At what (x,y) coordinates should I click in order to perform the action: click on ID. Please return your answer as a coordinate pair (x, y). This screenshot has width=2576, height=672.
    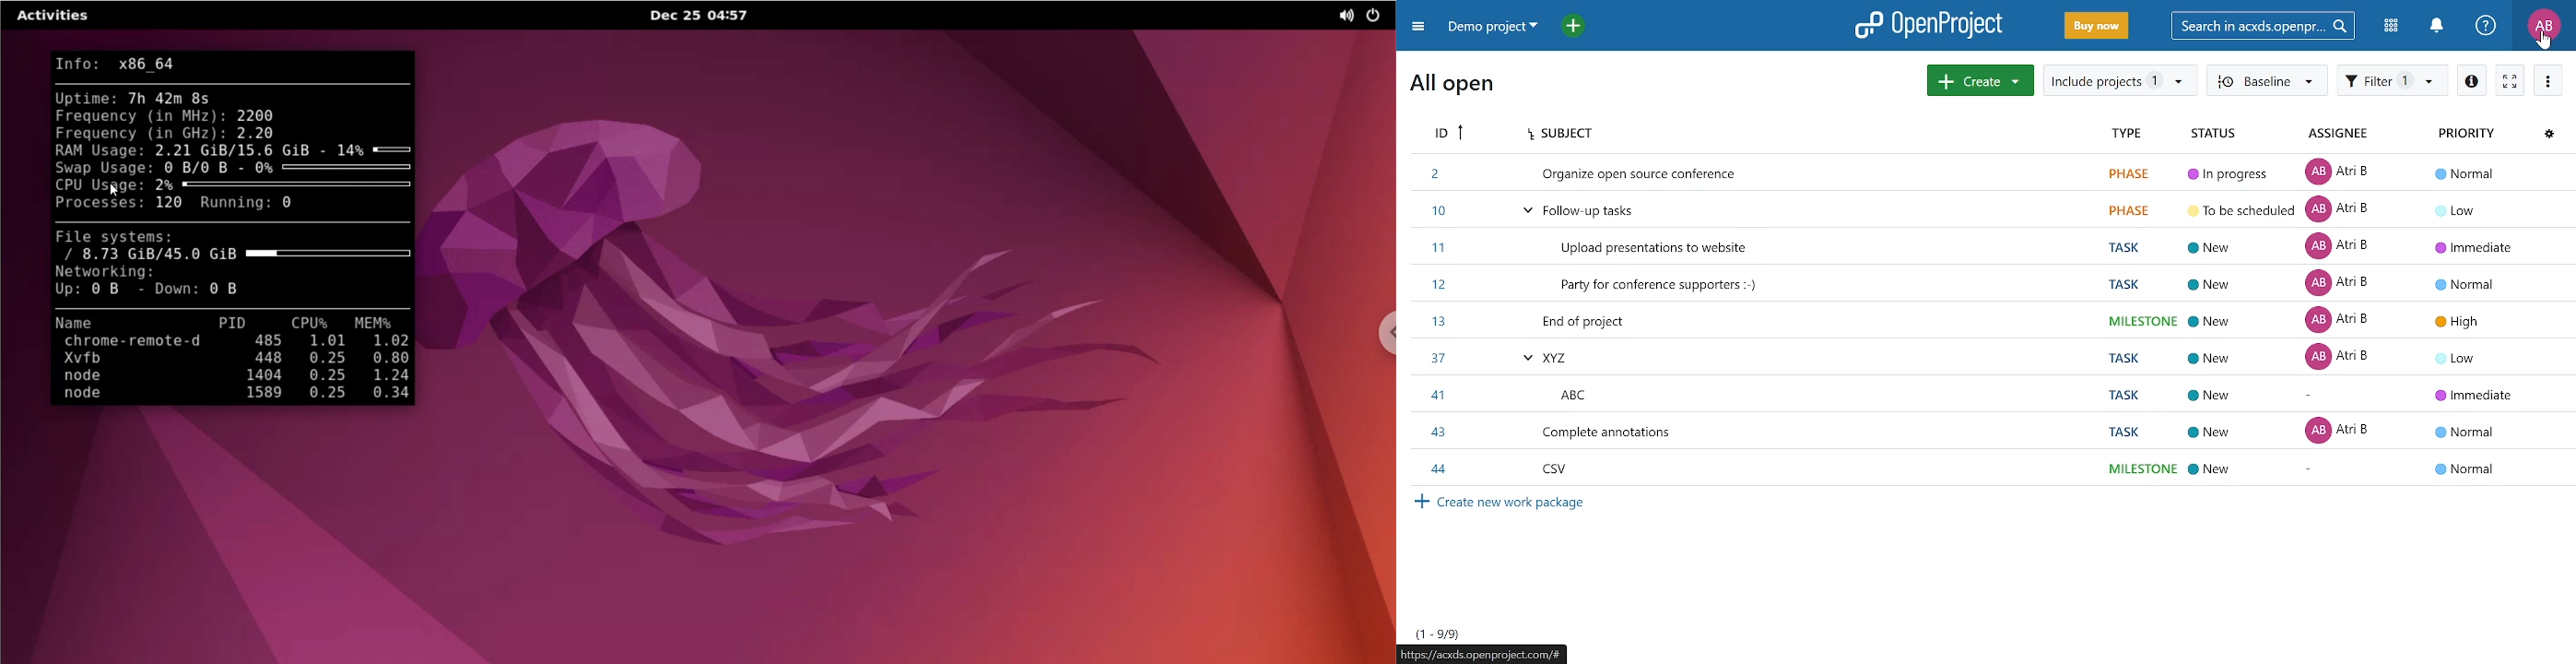
    Looking at the image, I should click on (1453, 136).